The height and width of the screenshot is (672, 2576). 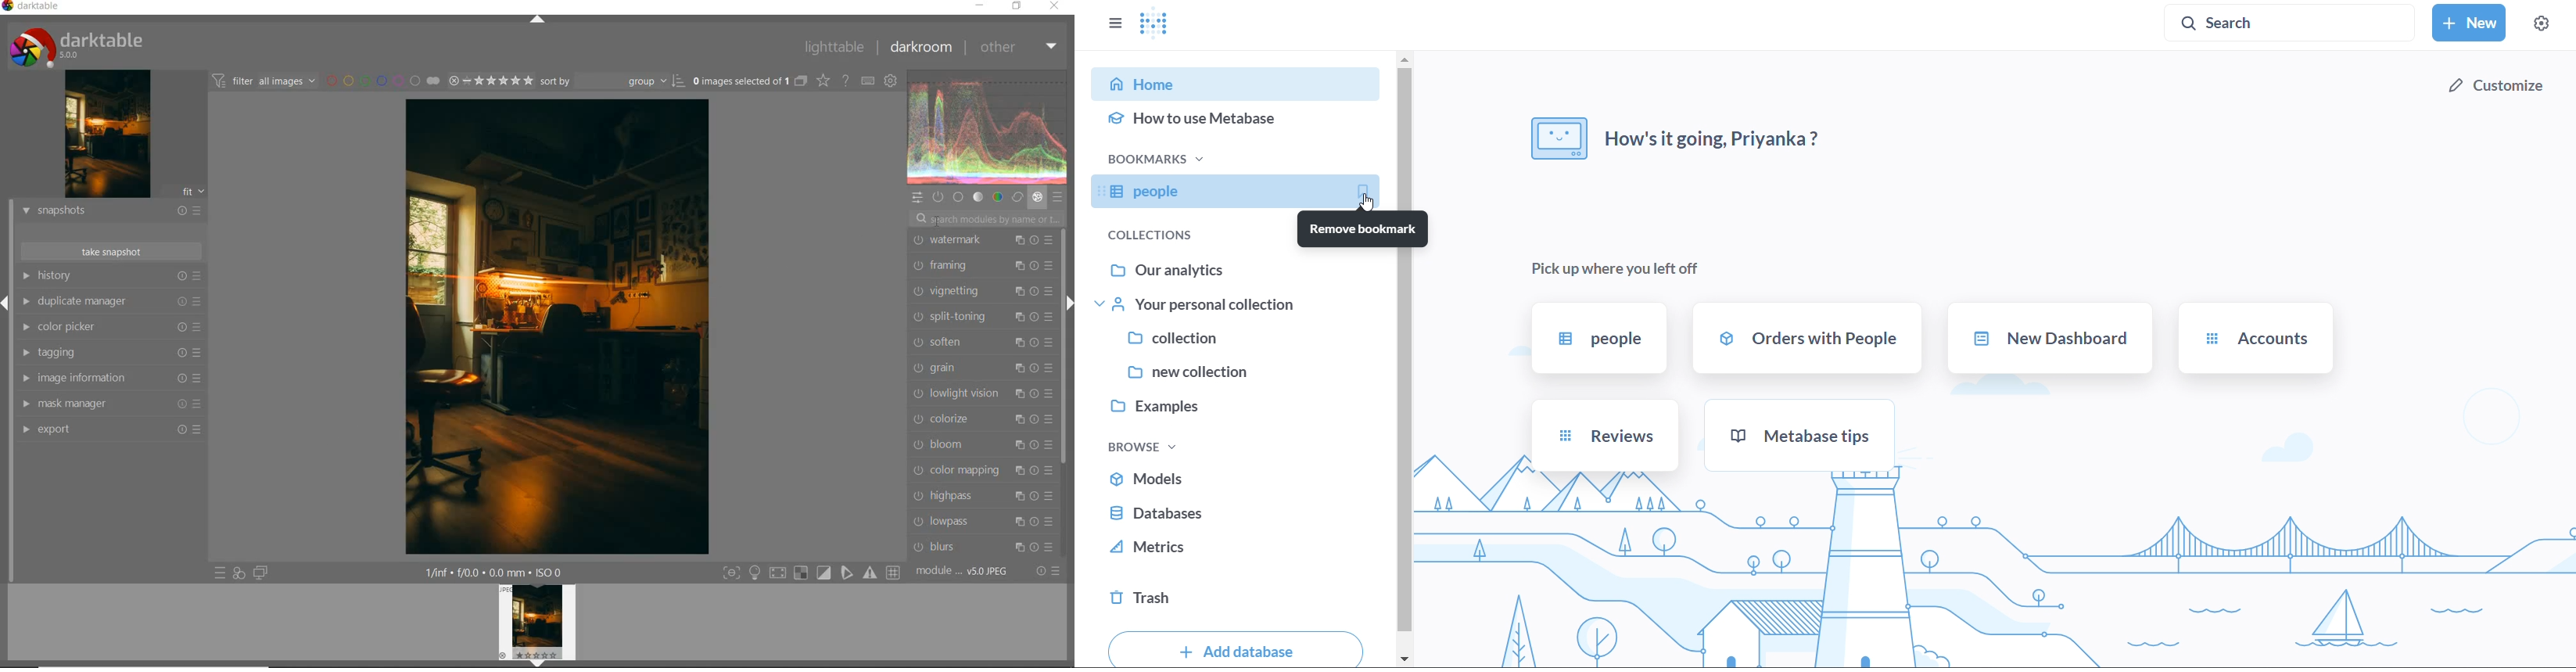 I want to click on add database, so click(x=1236, y=649).